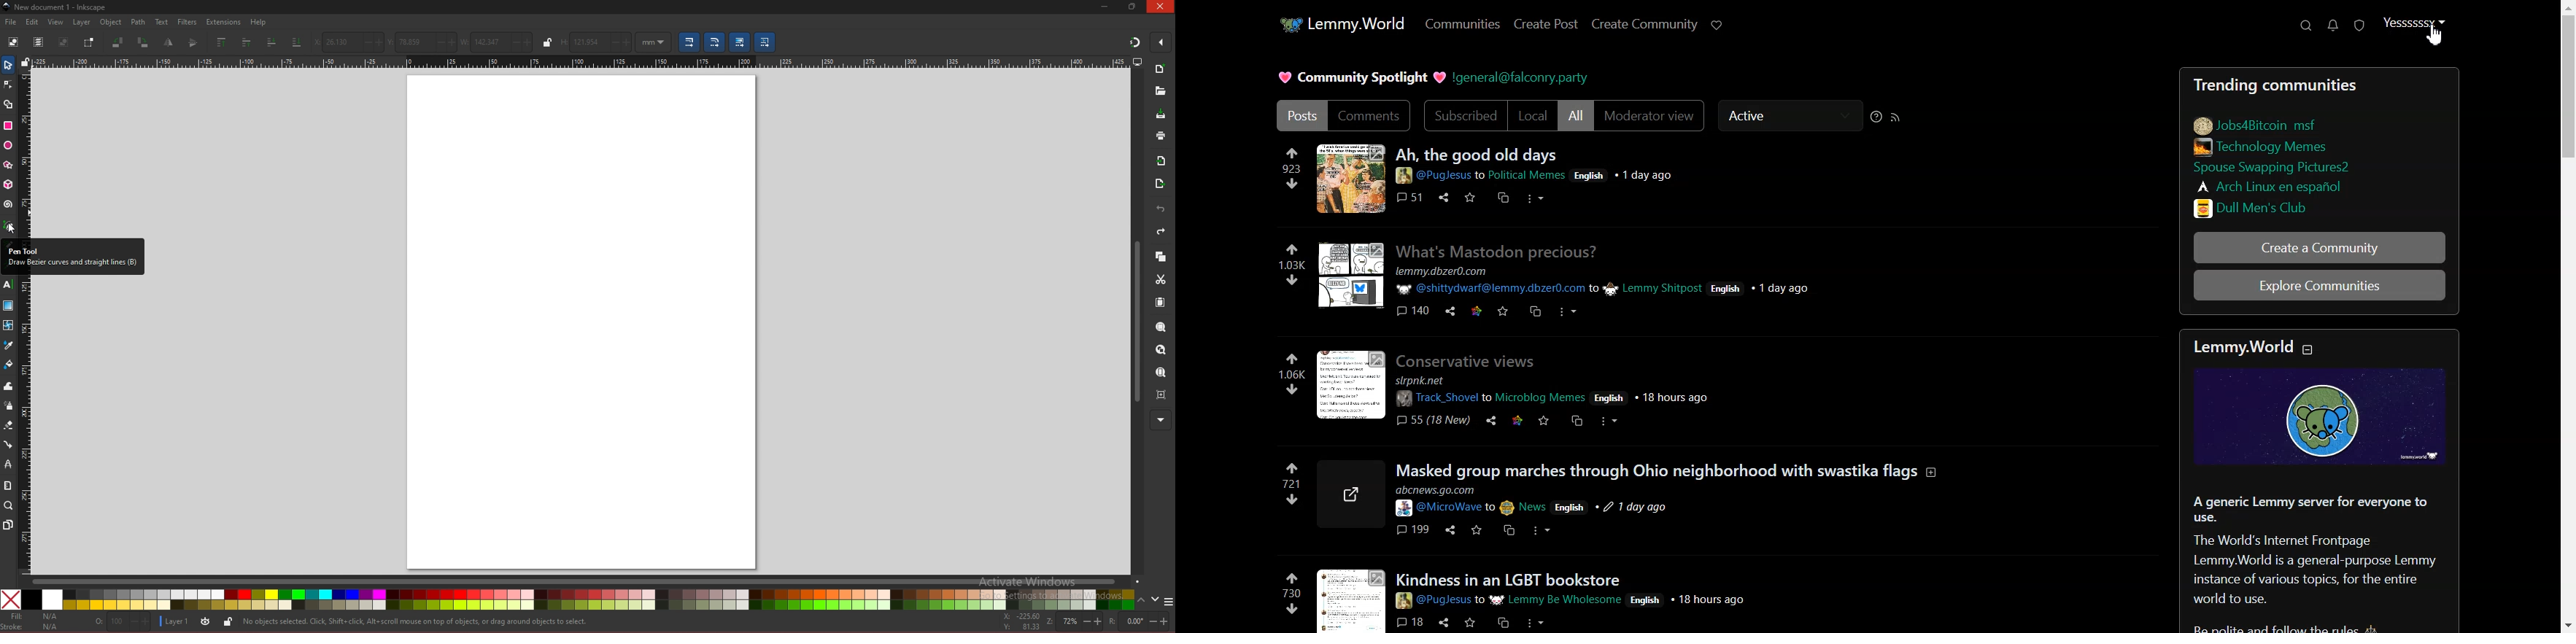  Describe the element at coordinates (1463, 115) in the screenshot. I see `Subscribed` at that location.